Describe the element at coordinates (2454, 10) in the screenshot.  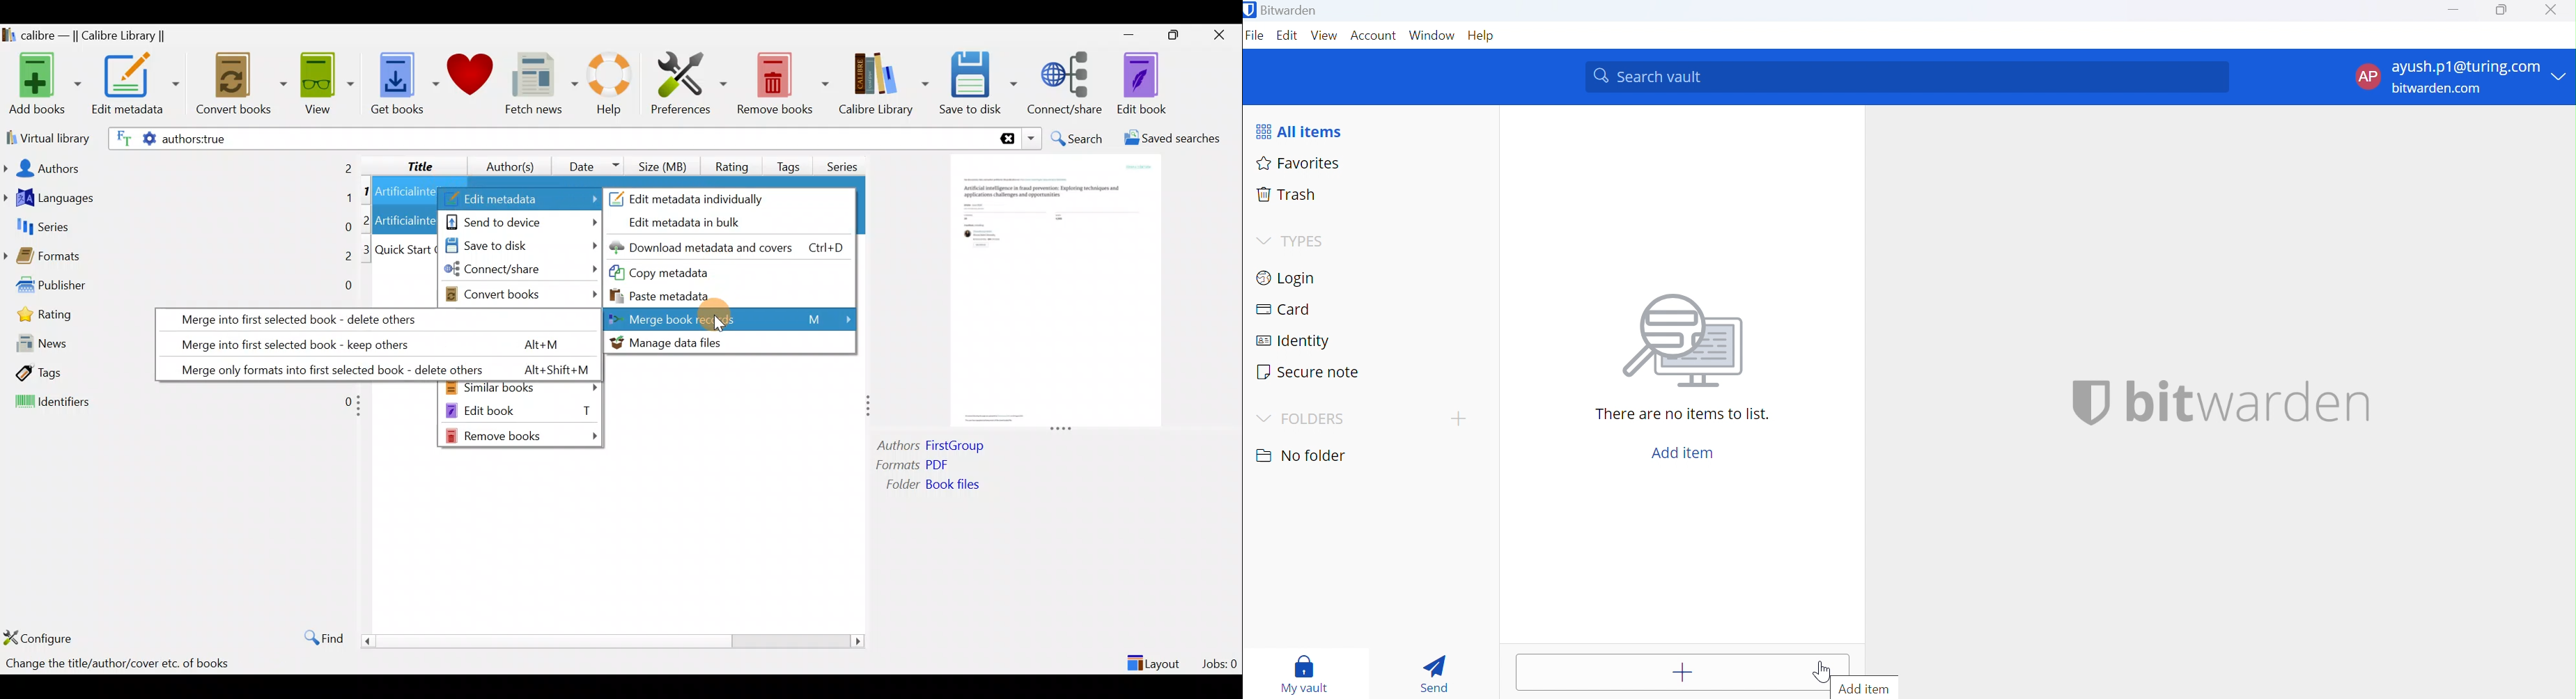
I see `Minimize` at that location.